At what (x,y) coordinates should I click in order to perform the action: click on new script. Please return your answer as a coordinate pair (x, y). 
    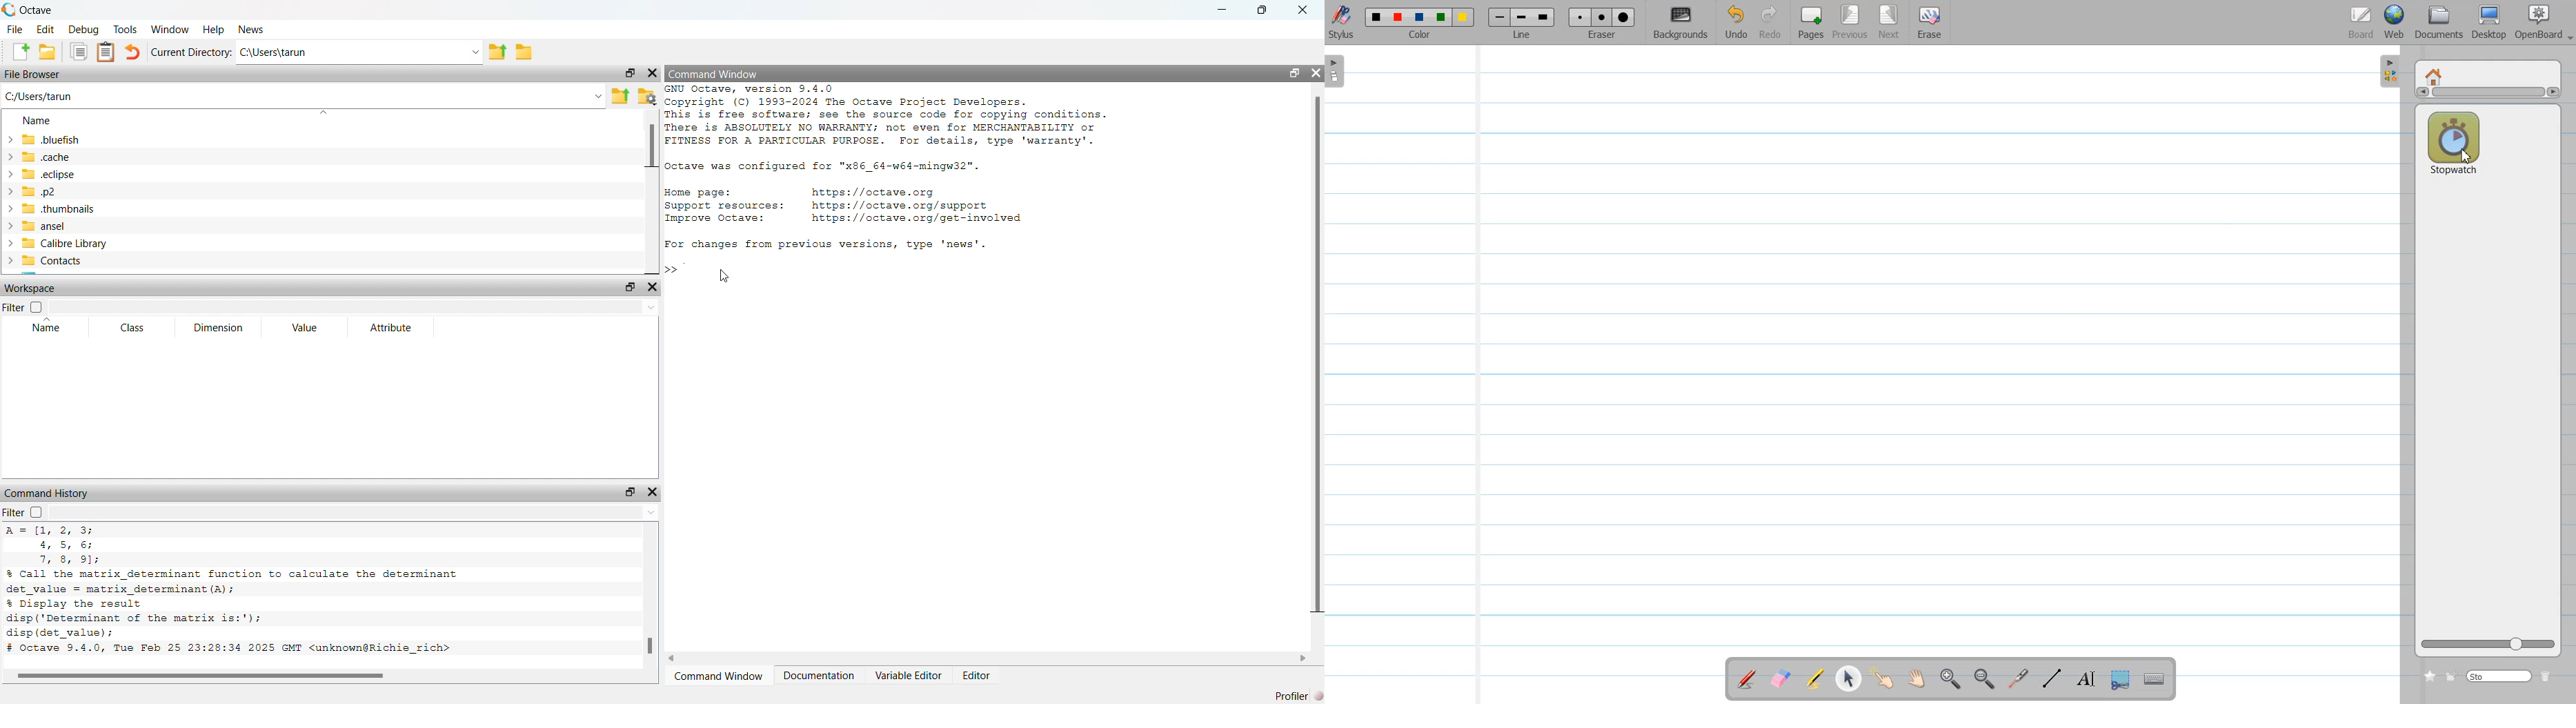
    Looking at the image, I should click on (21, 52).